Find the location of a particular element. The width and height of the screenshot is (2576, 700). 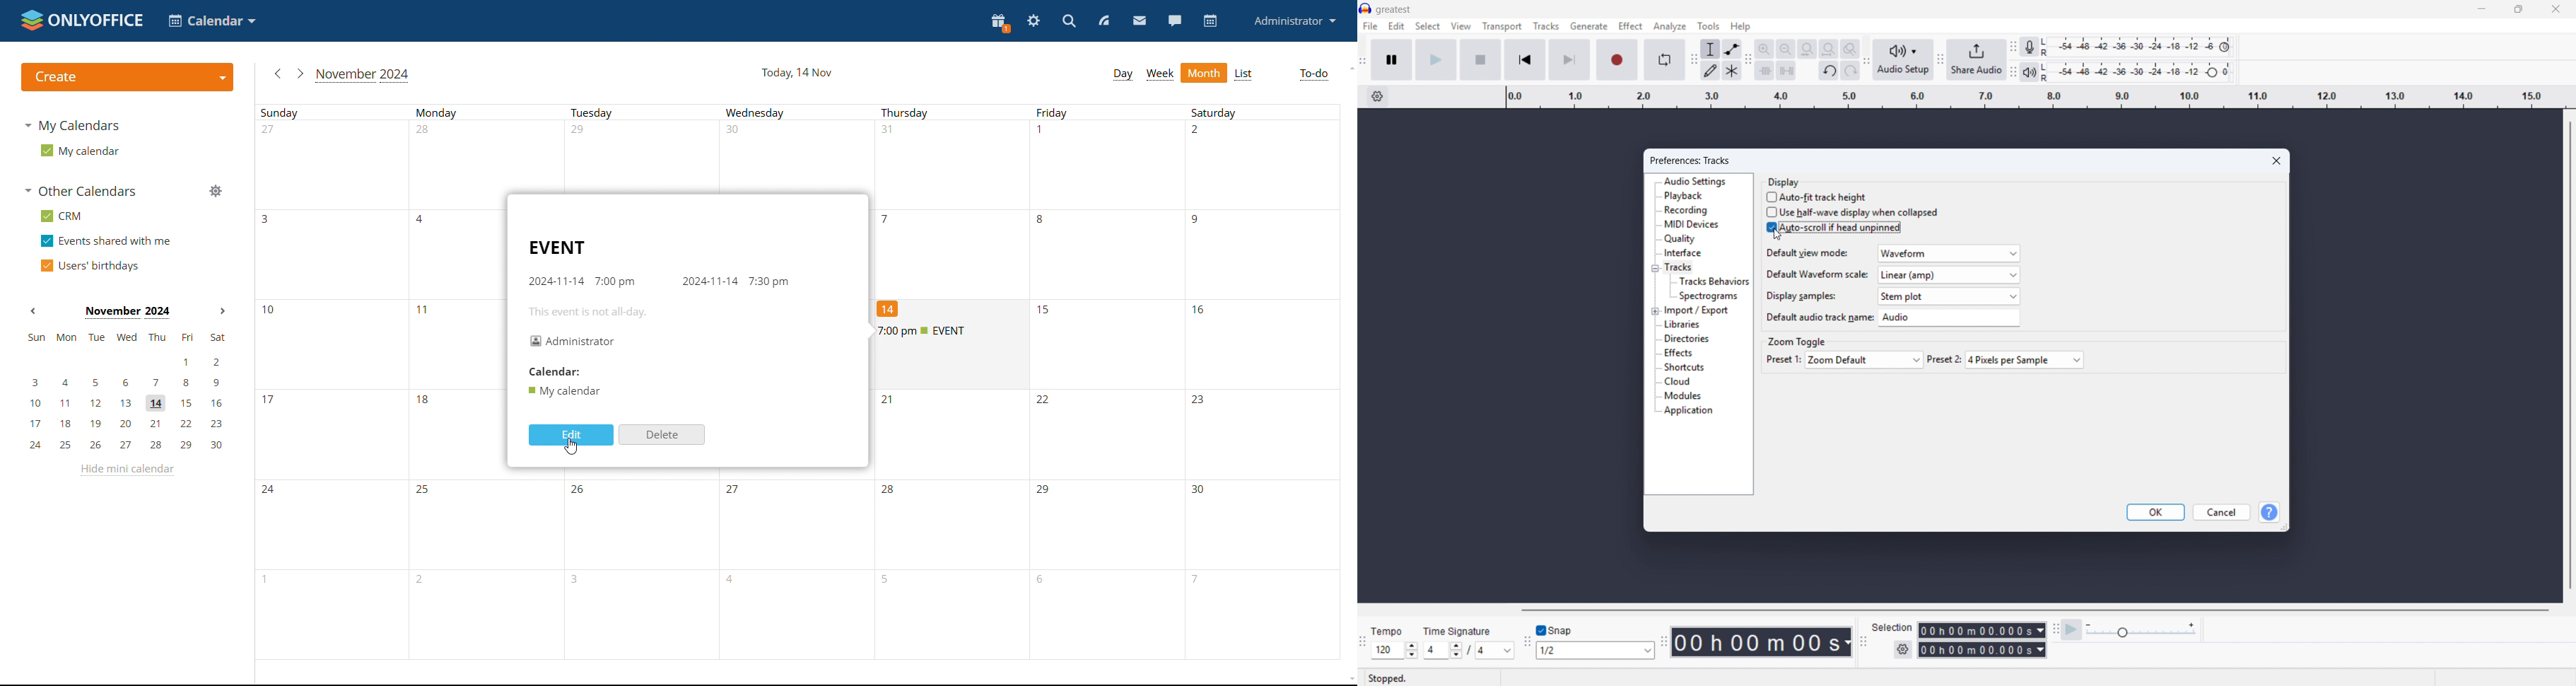

Selection end time  is located at coordinates (1983, 650).